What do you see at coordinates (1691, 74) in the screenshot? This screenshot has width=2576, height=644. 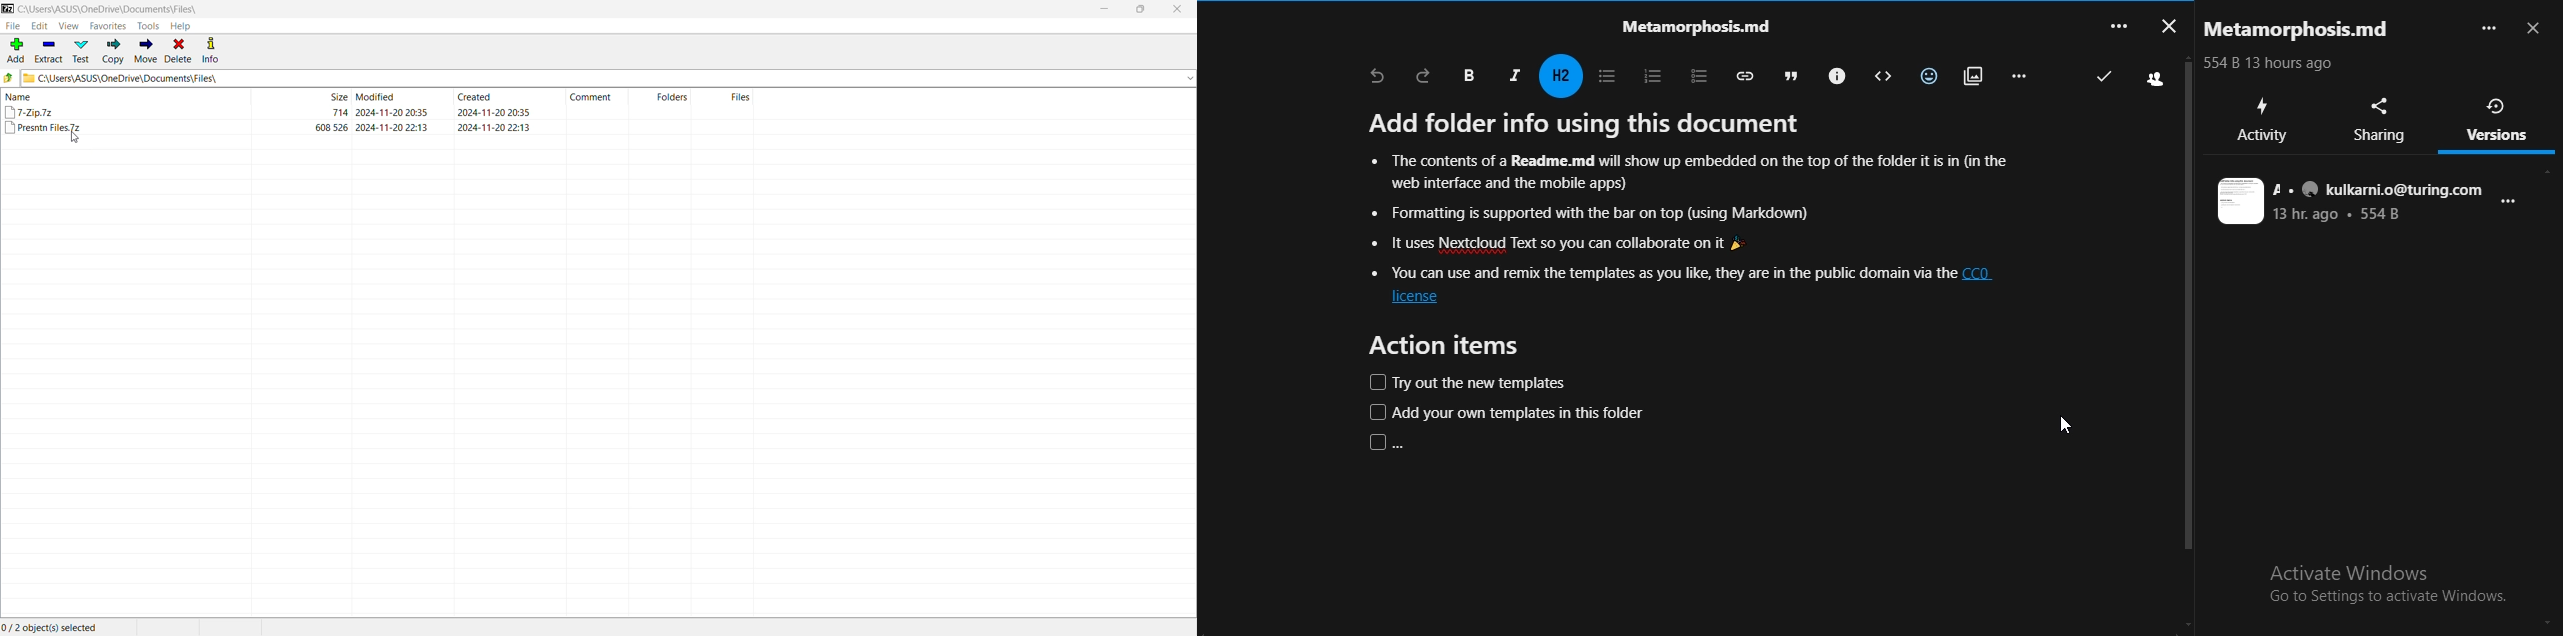 I see `to do list` at bounding box center [1691, 74].